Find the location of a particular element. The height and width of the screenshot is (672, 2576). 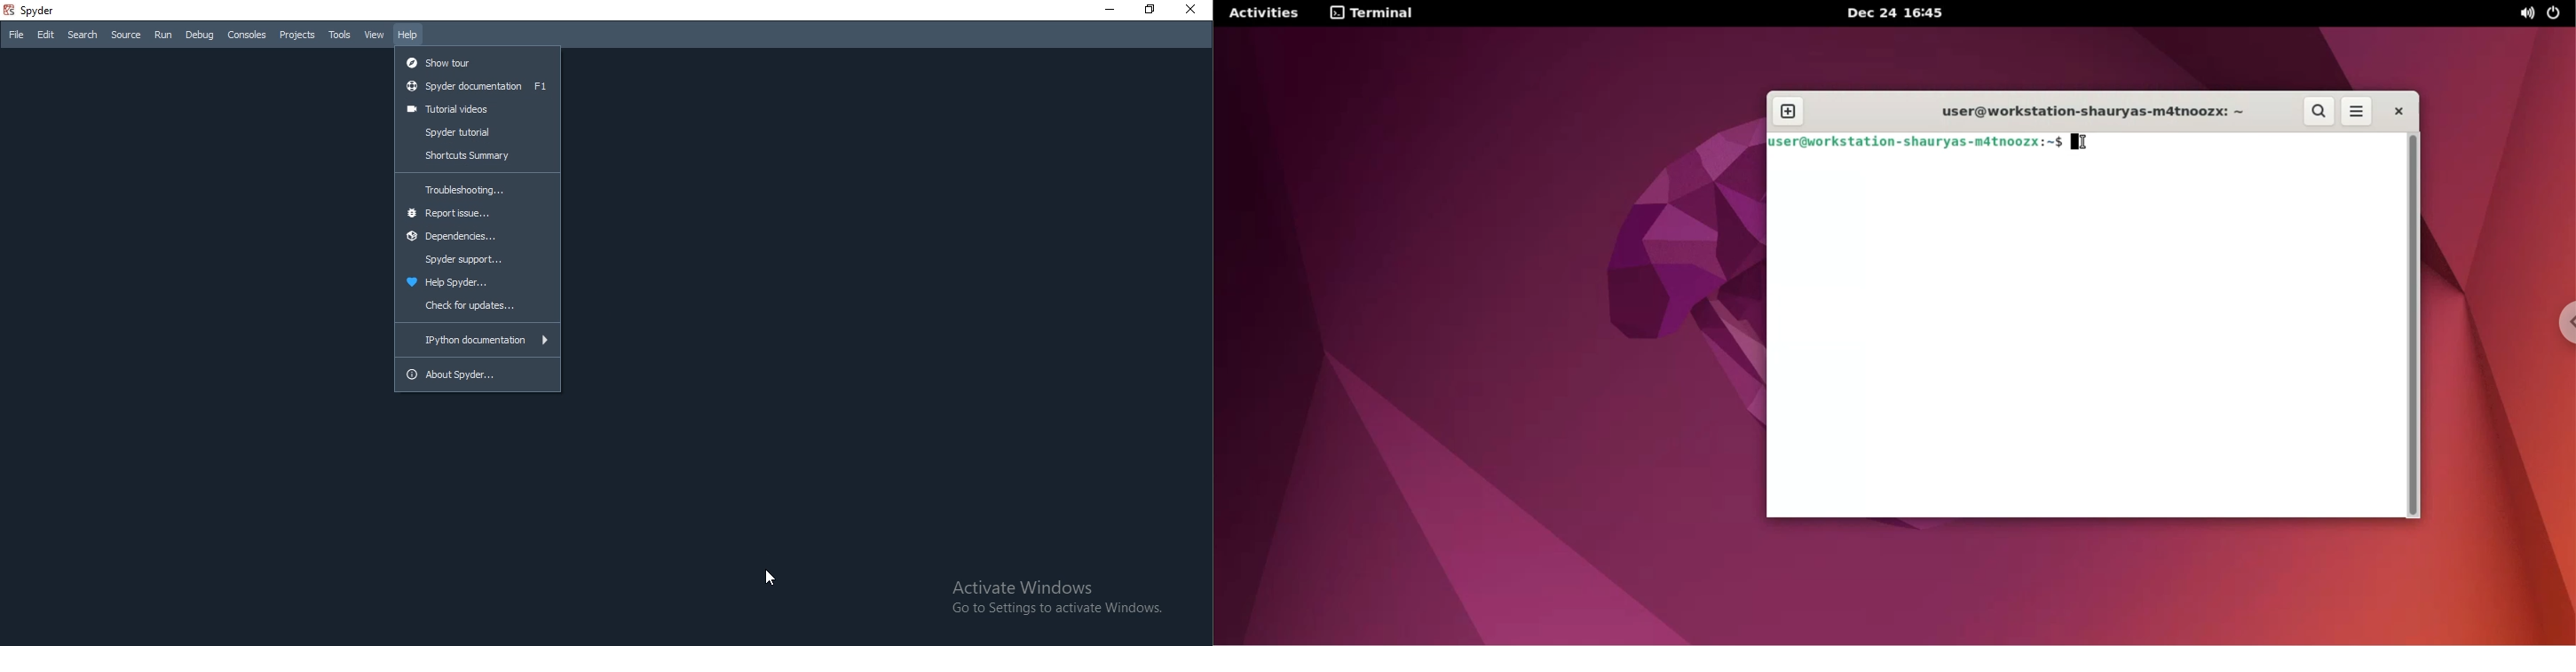

Projects is located at coordinates (296, 35).